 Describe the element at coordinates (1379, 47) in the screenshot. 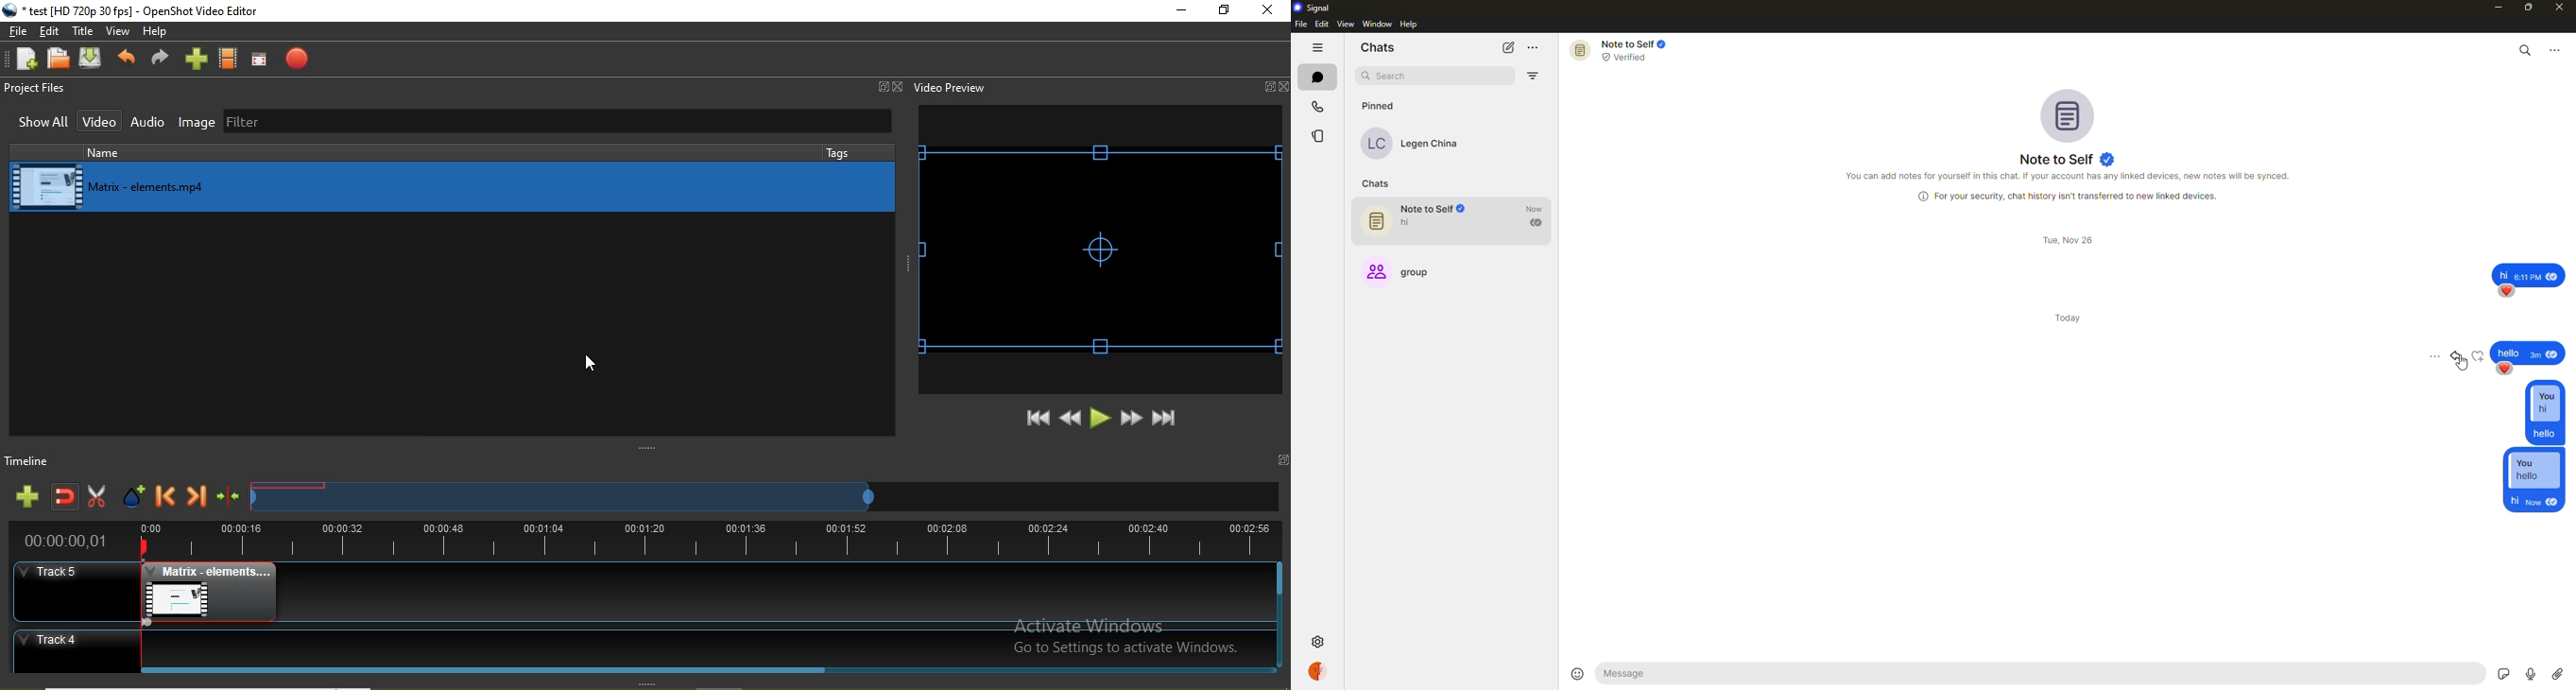

I see `chats` at that location.